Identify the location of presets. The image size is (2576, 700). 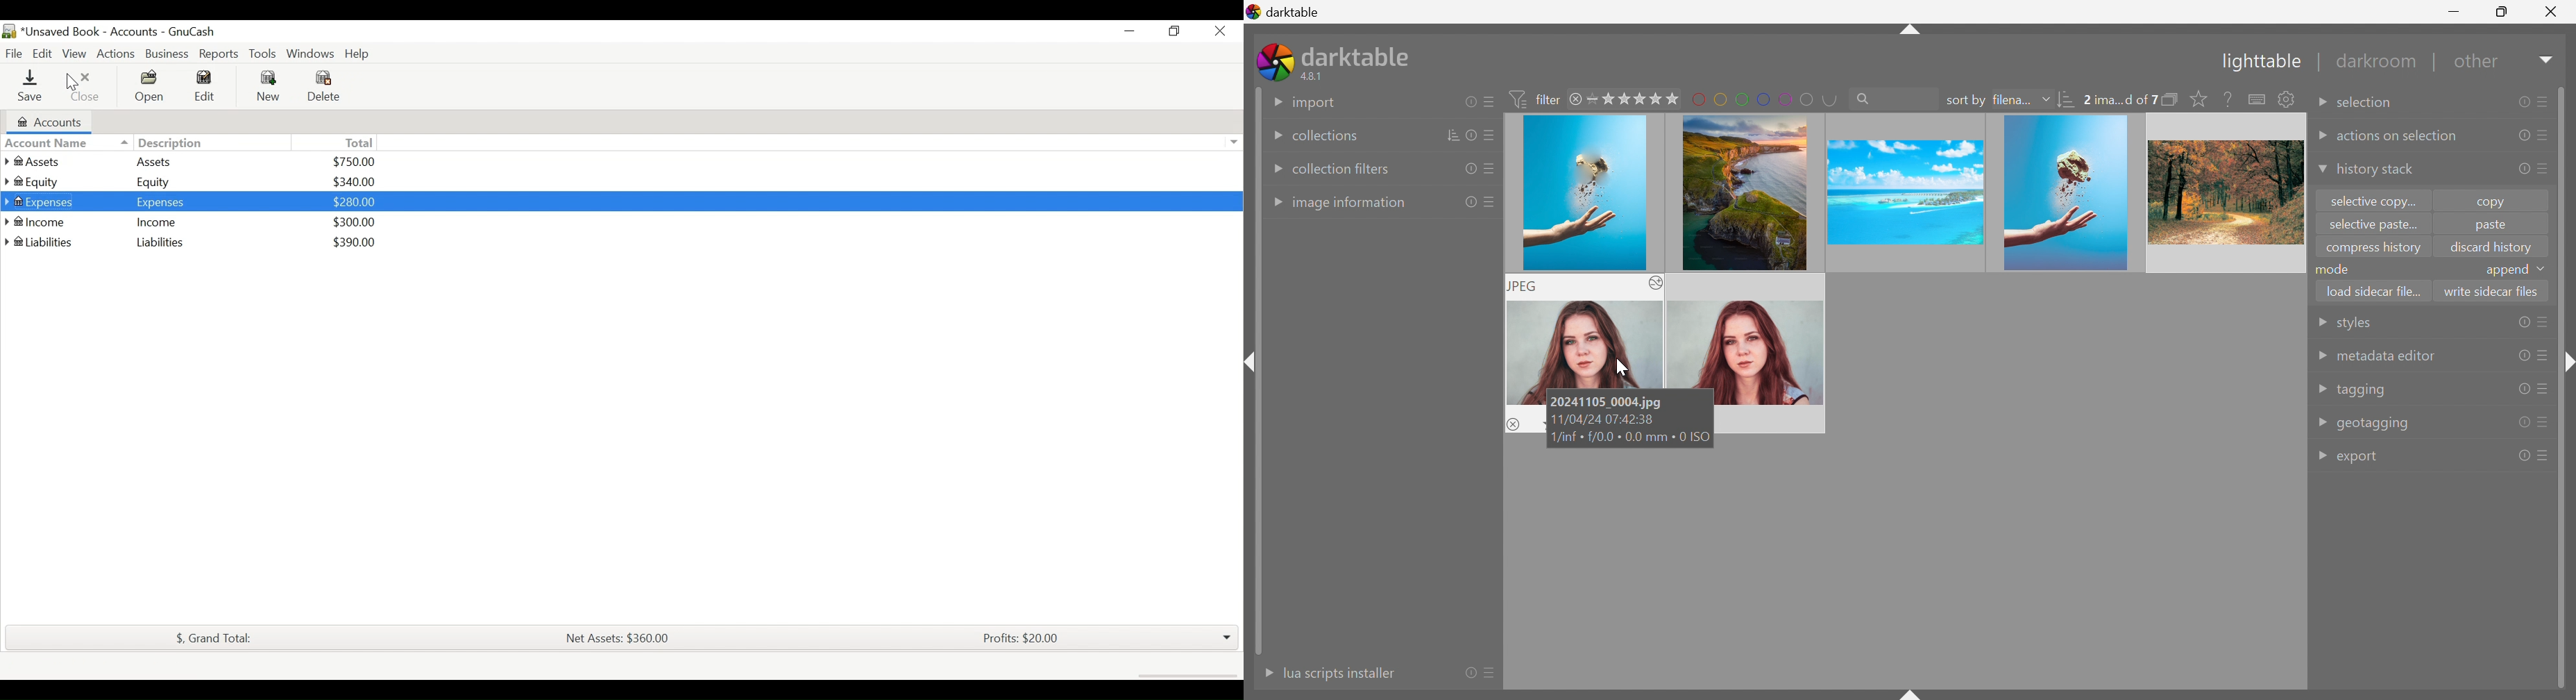
(2544, 389).